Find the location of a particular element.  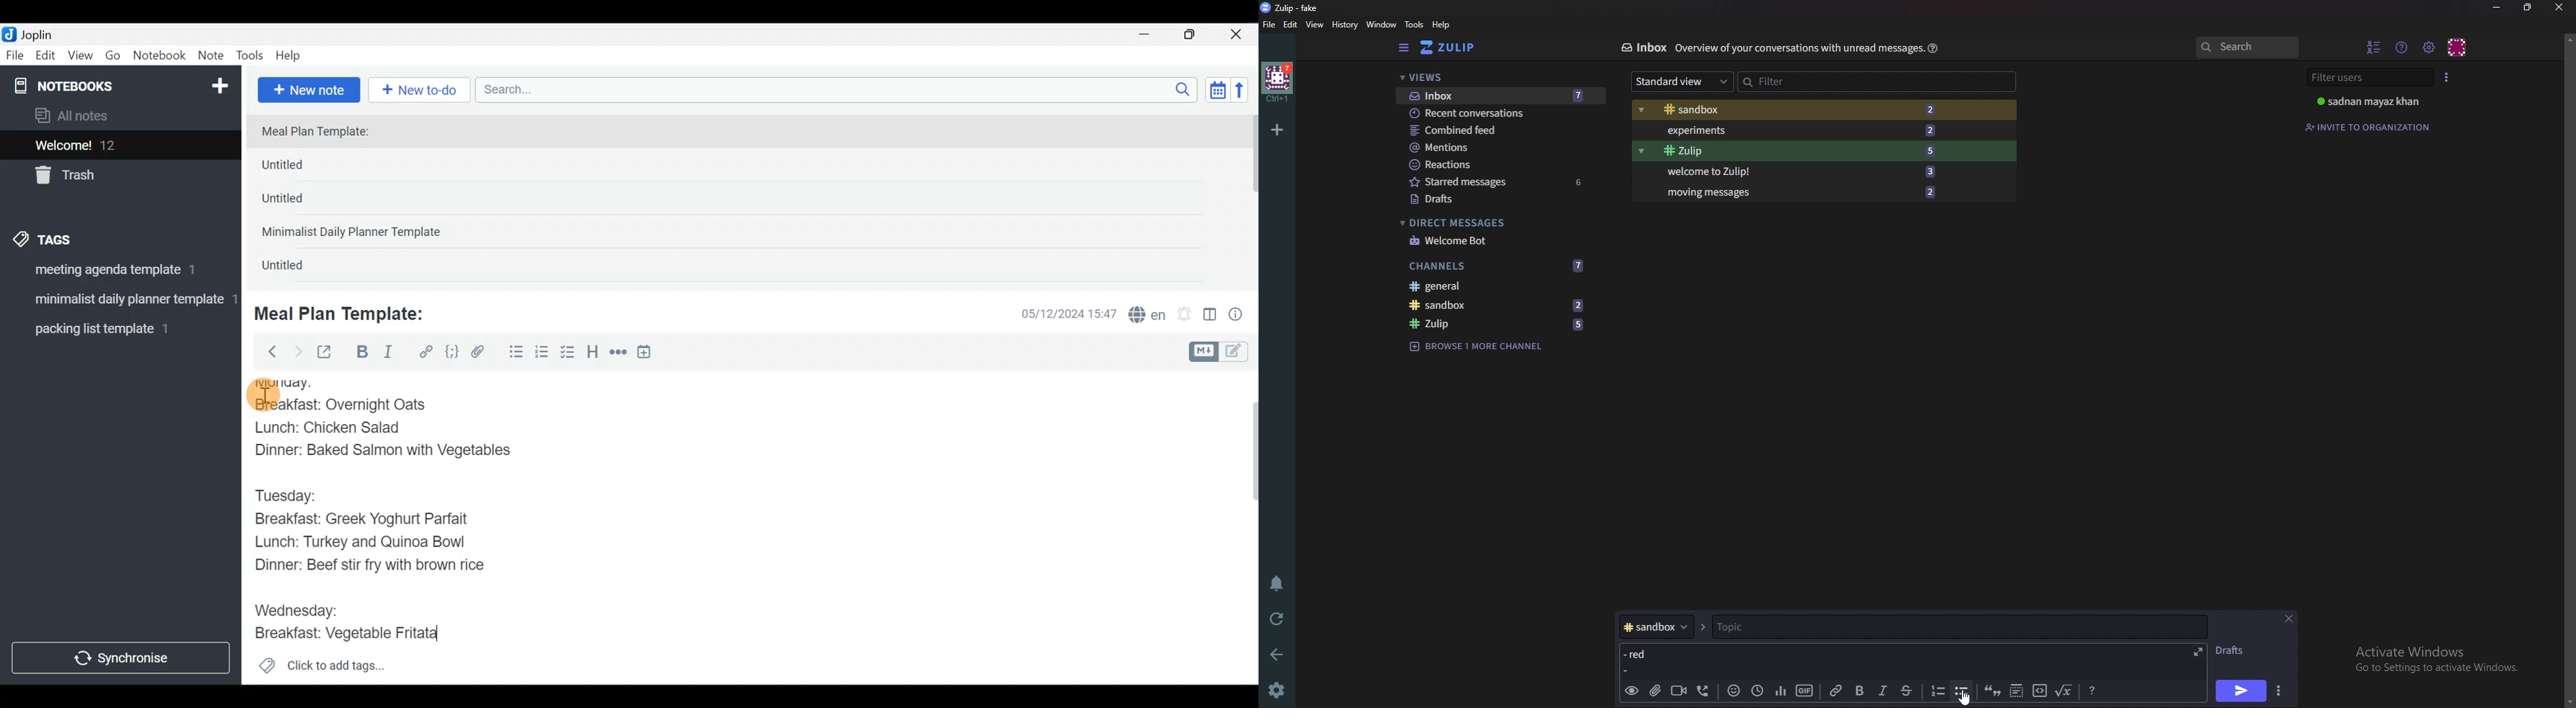

Help is located at coordinates (293, 53).